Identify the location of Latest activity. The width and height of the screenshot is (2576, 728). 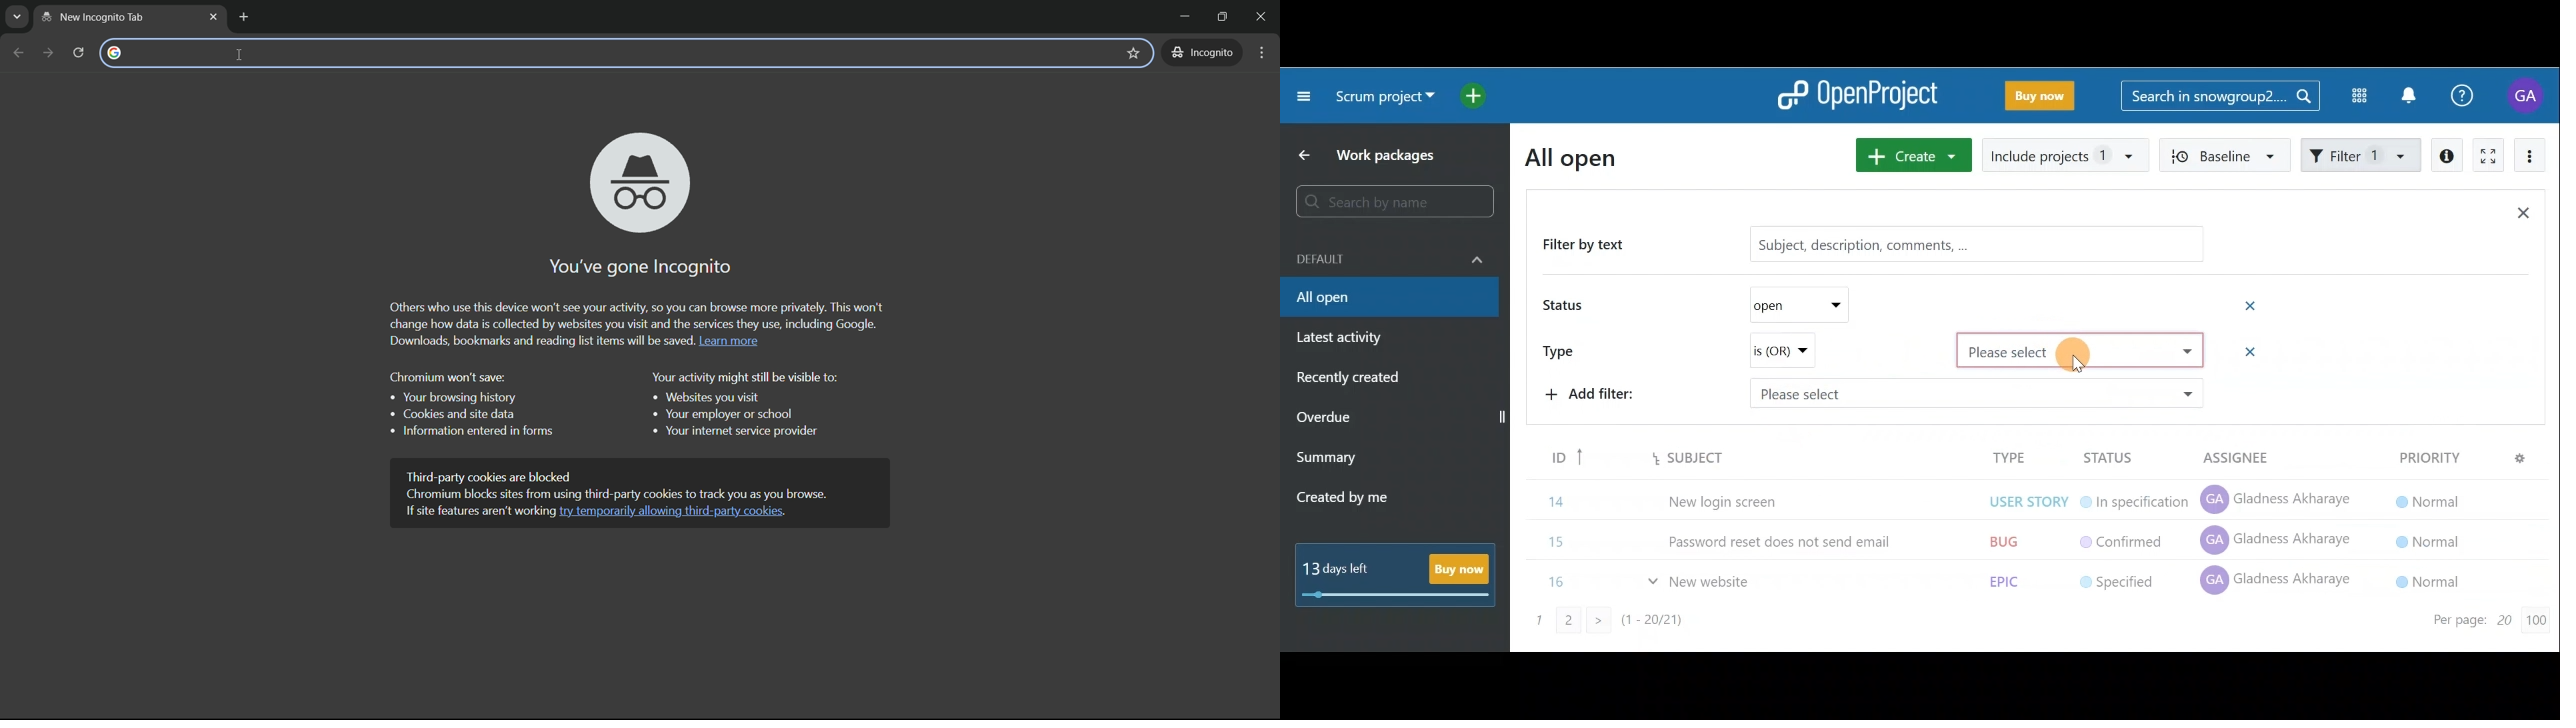
(1342, 340).